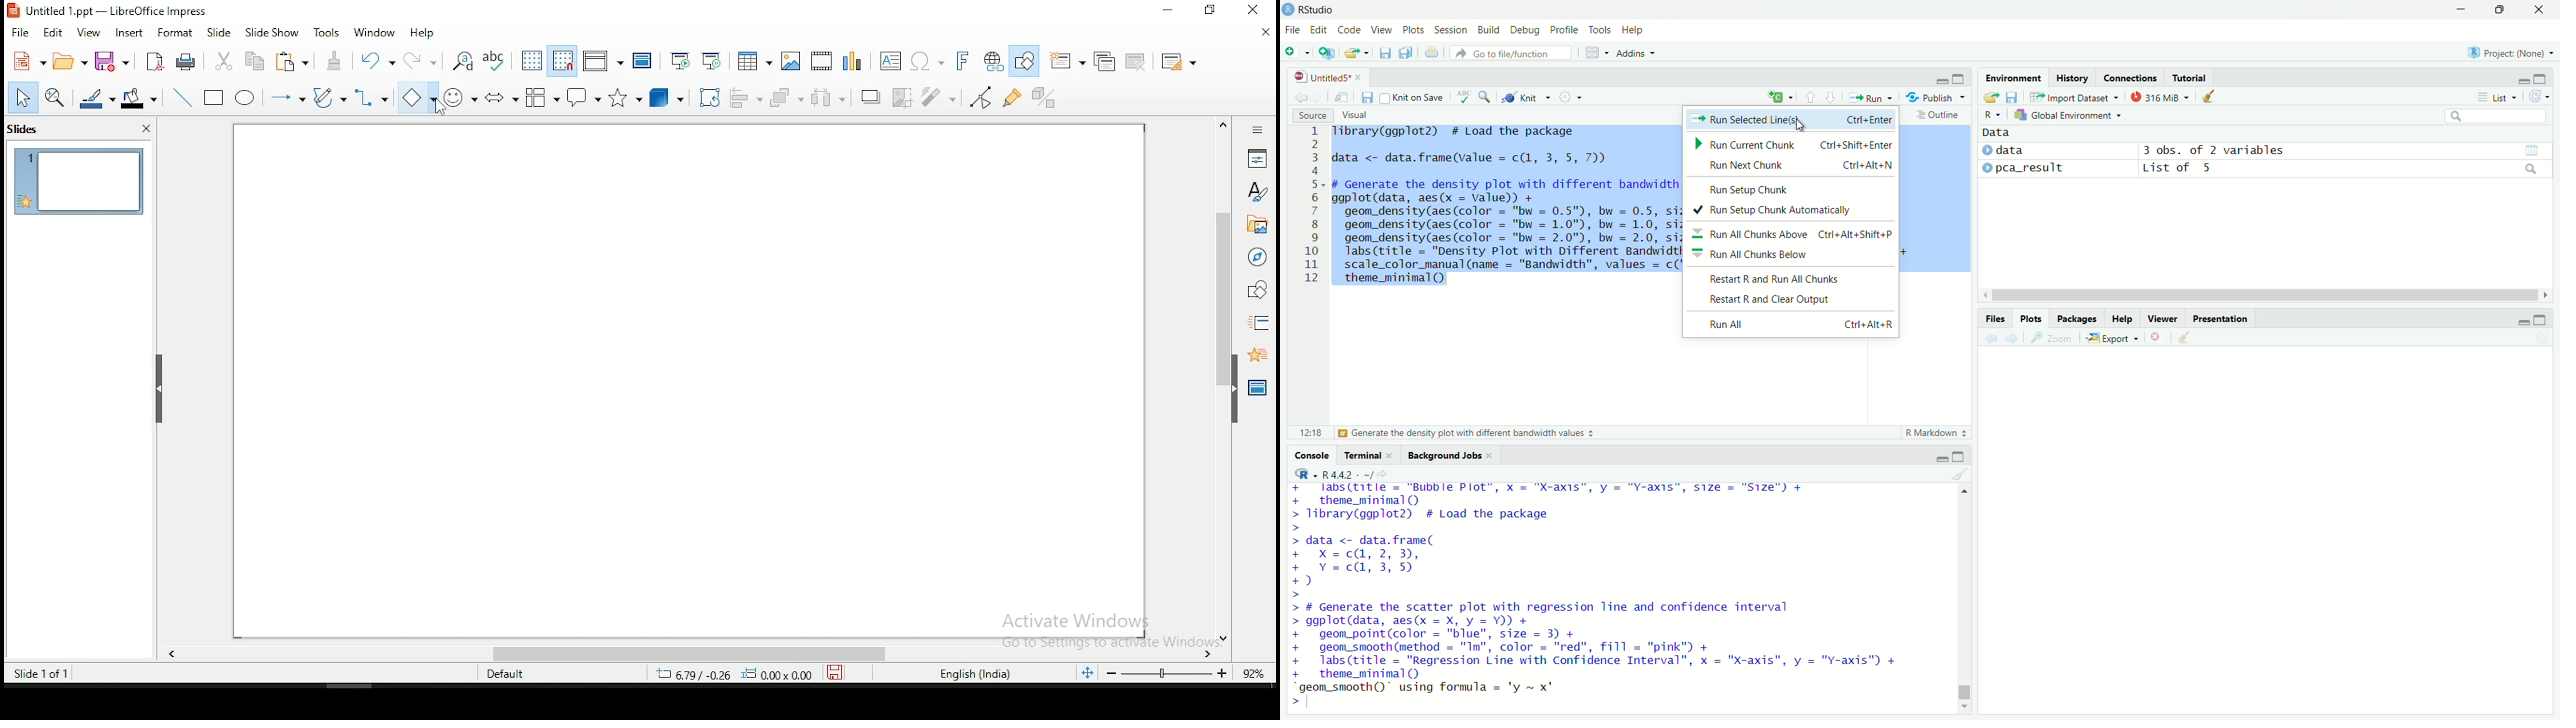 The height and width of the screenshot is (728, 2576). Describe the element at coordinates (2214, 150) in the screenshot. I see `3 obs. of 2 variables` at that location.